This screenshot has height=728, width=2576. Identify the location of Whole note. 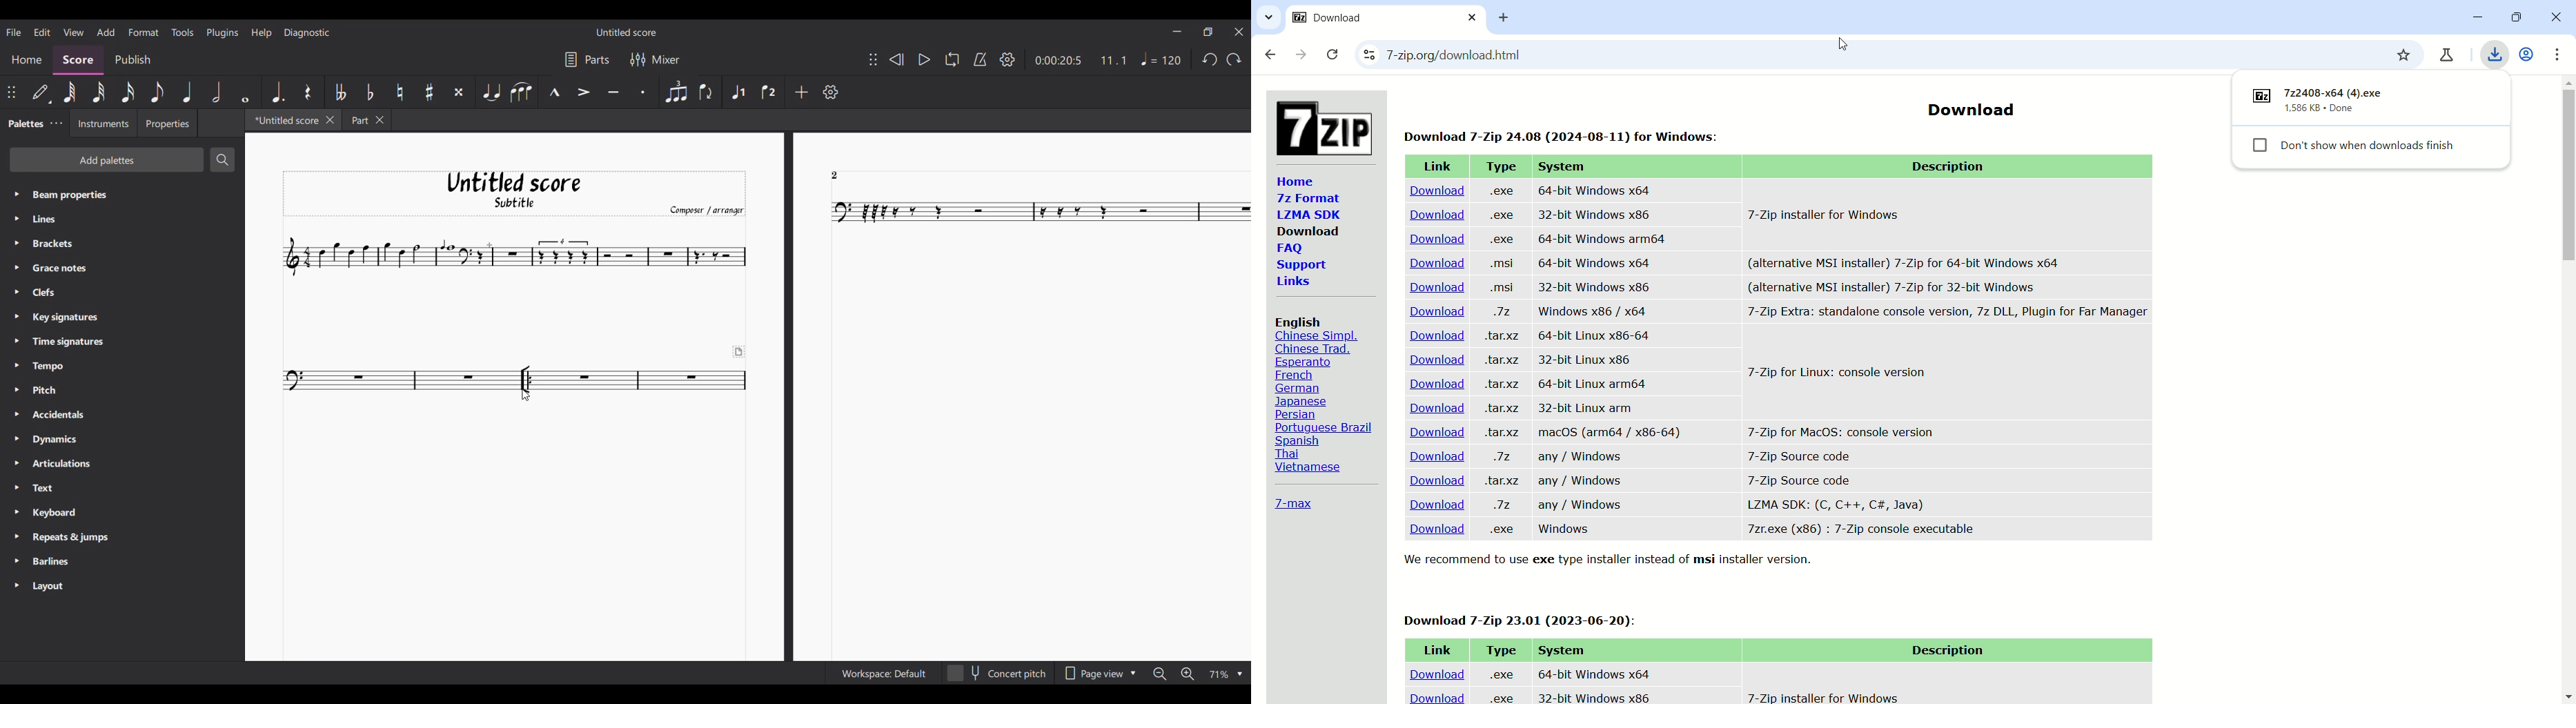
(246, 91).